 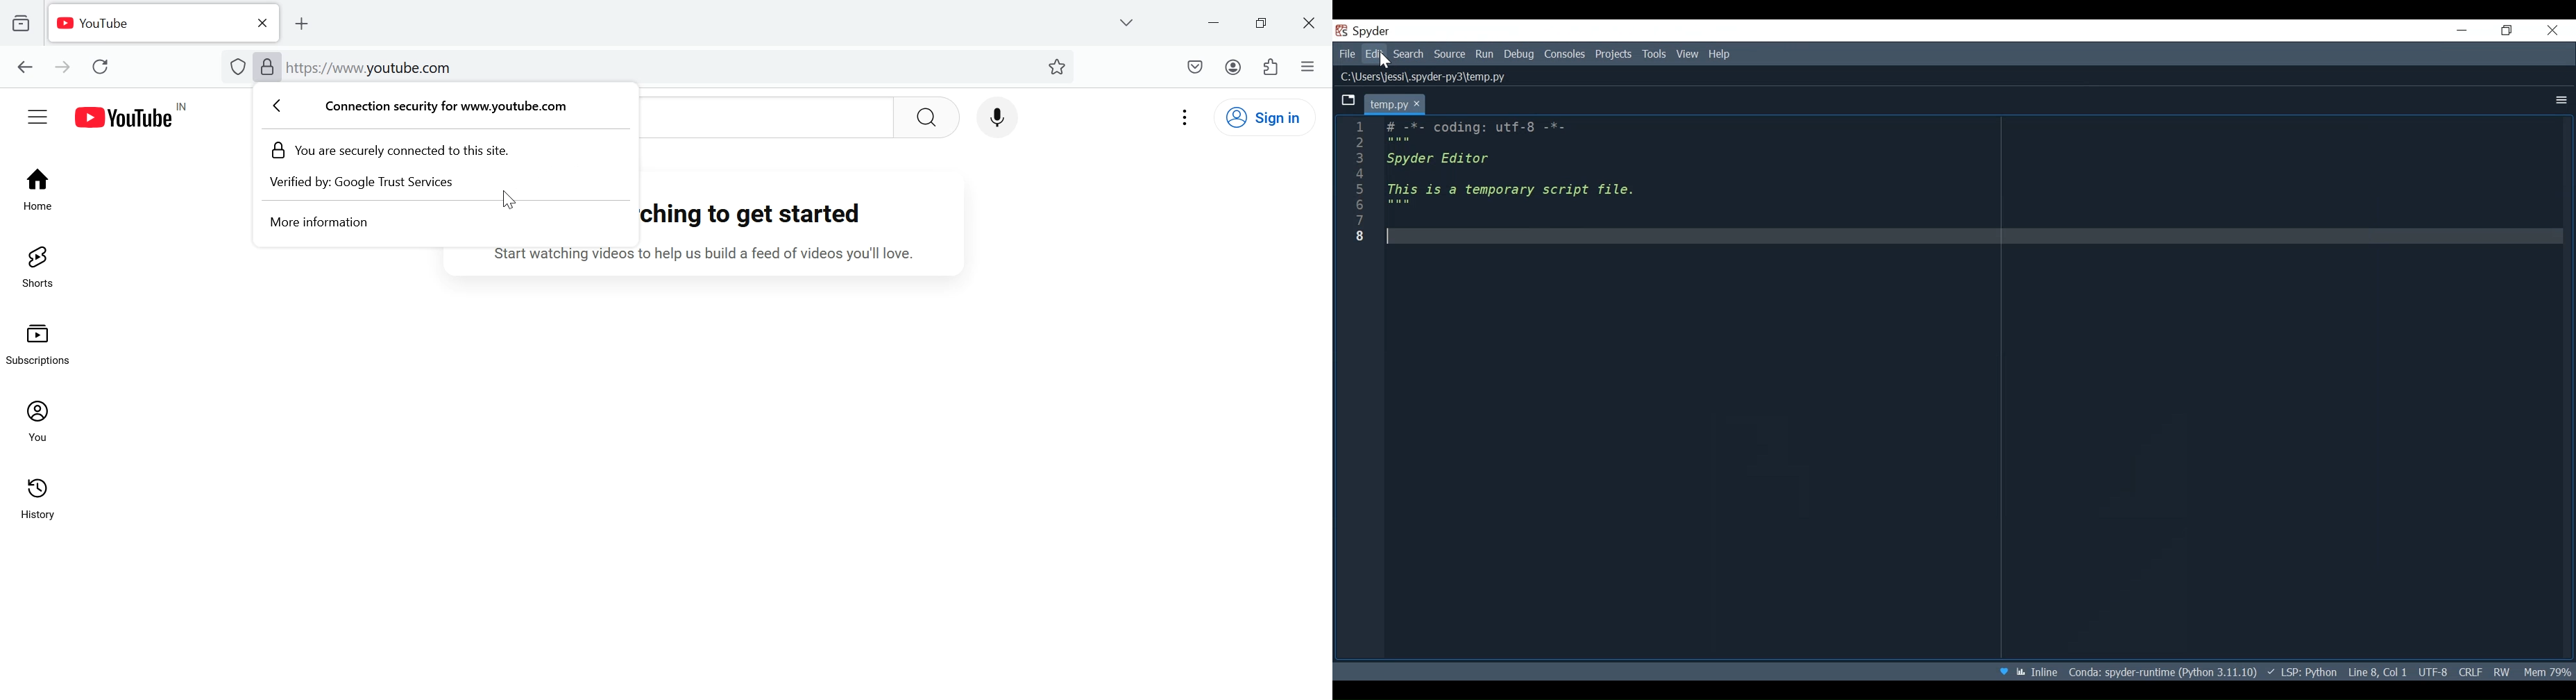 I want to click on Source, so click(x=1451, y=55).